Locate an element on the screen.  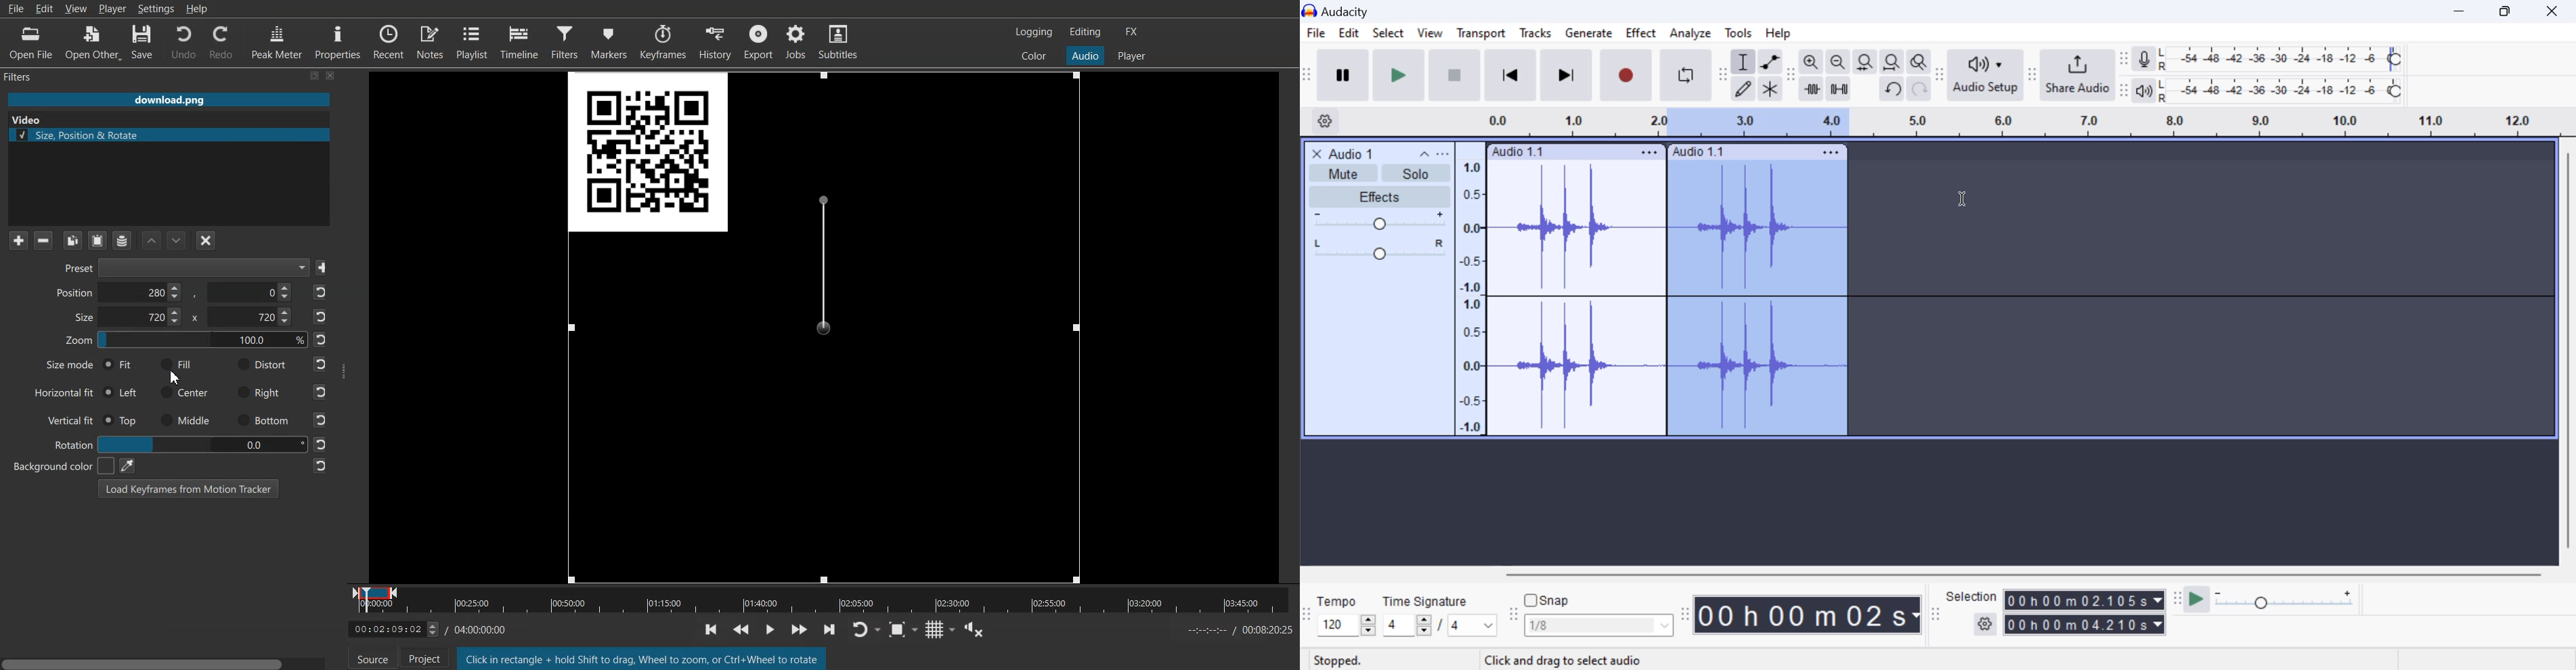
 is located at coordinates (796, 41).